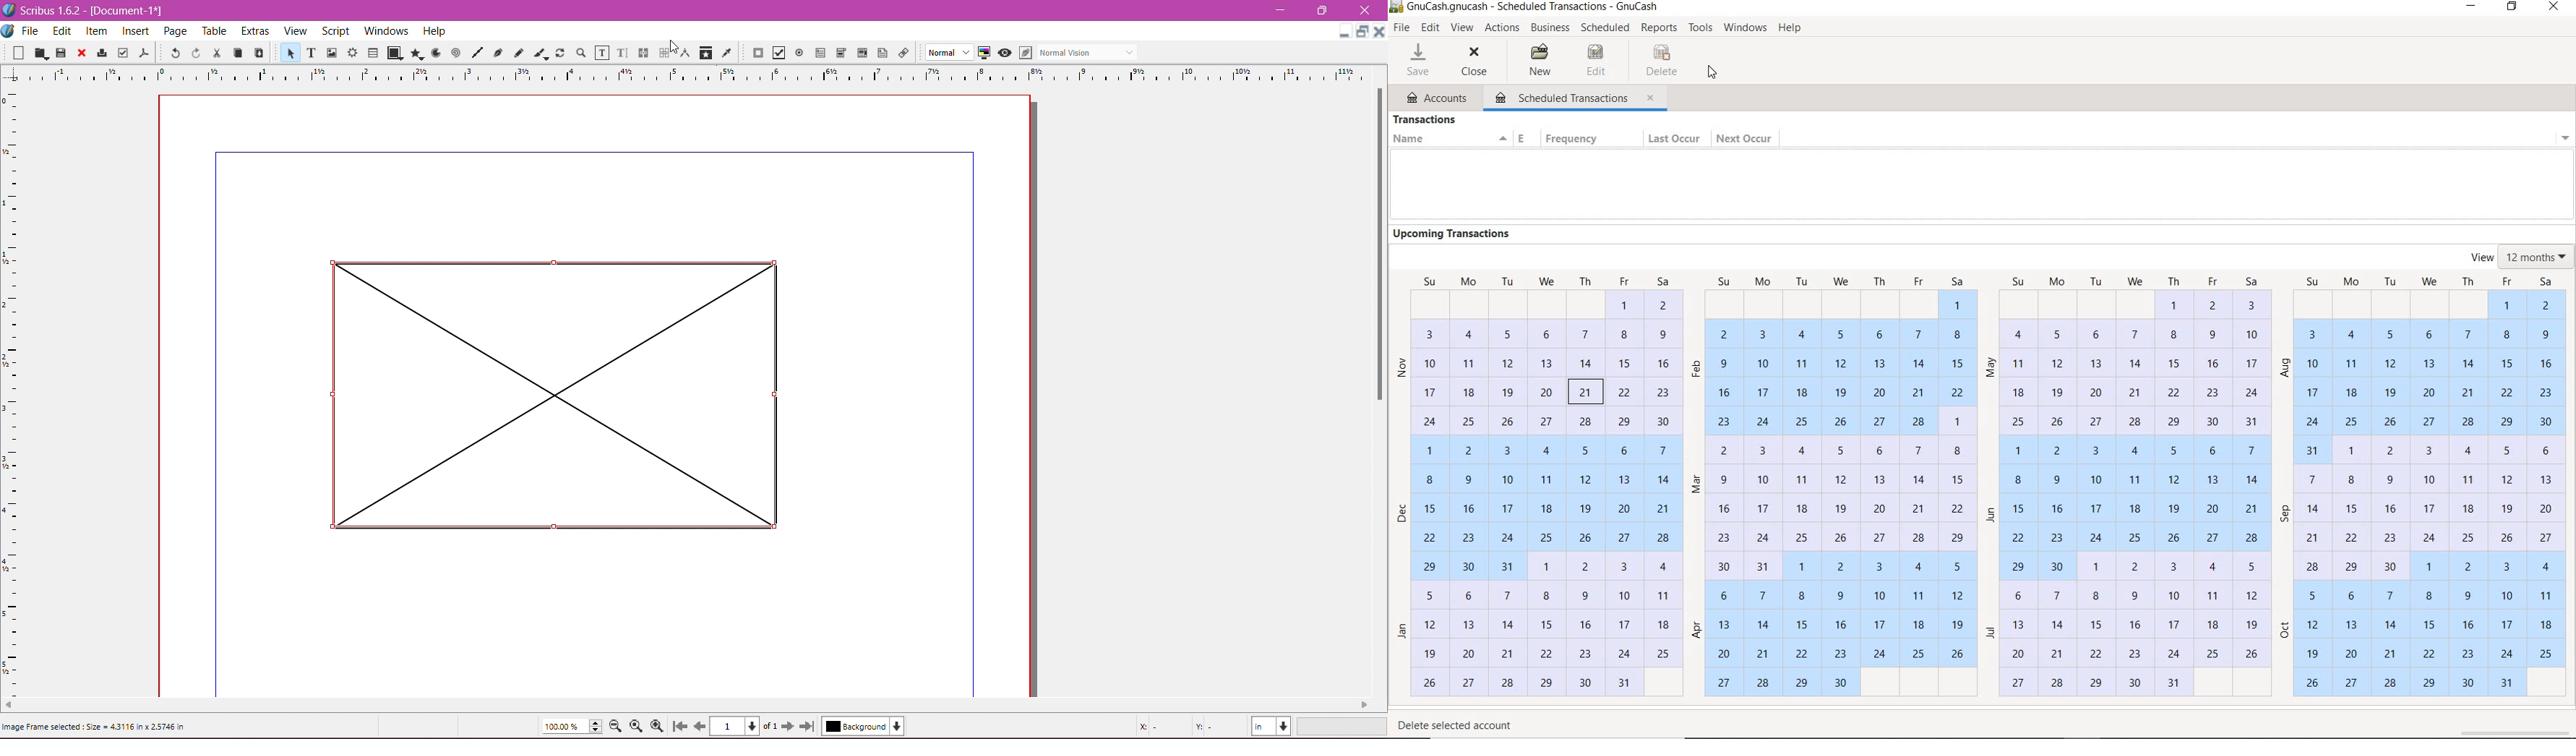 This screenshot has height=756, width=2576. I want to click on Arc, so click(434, 53).